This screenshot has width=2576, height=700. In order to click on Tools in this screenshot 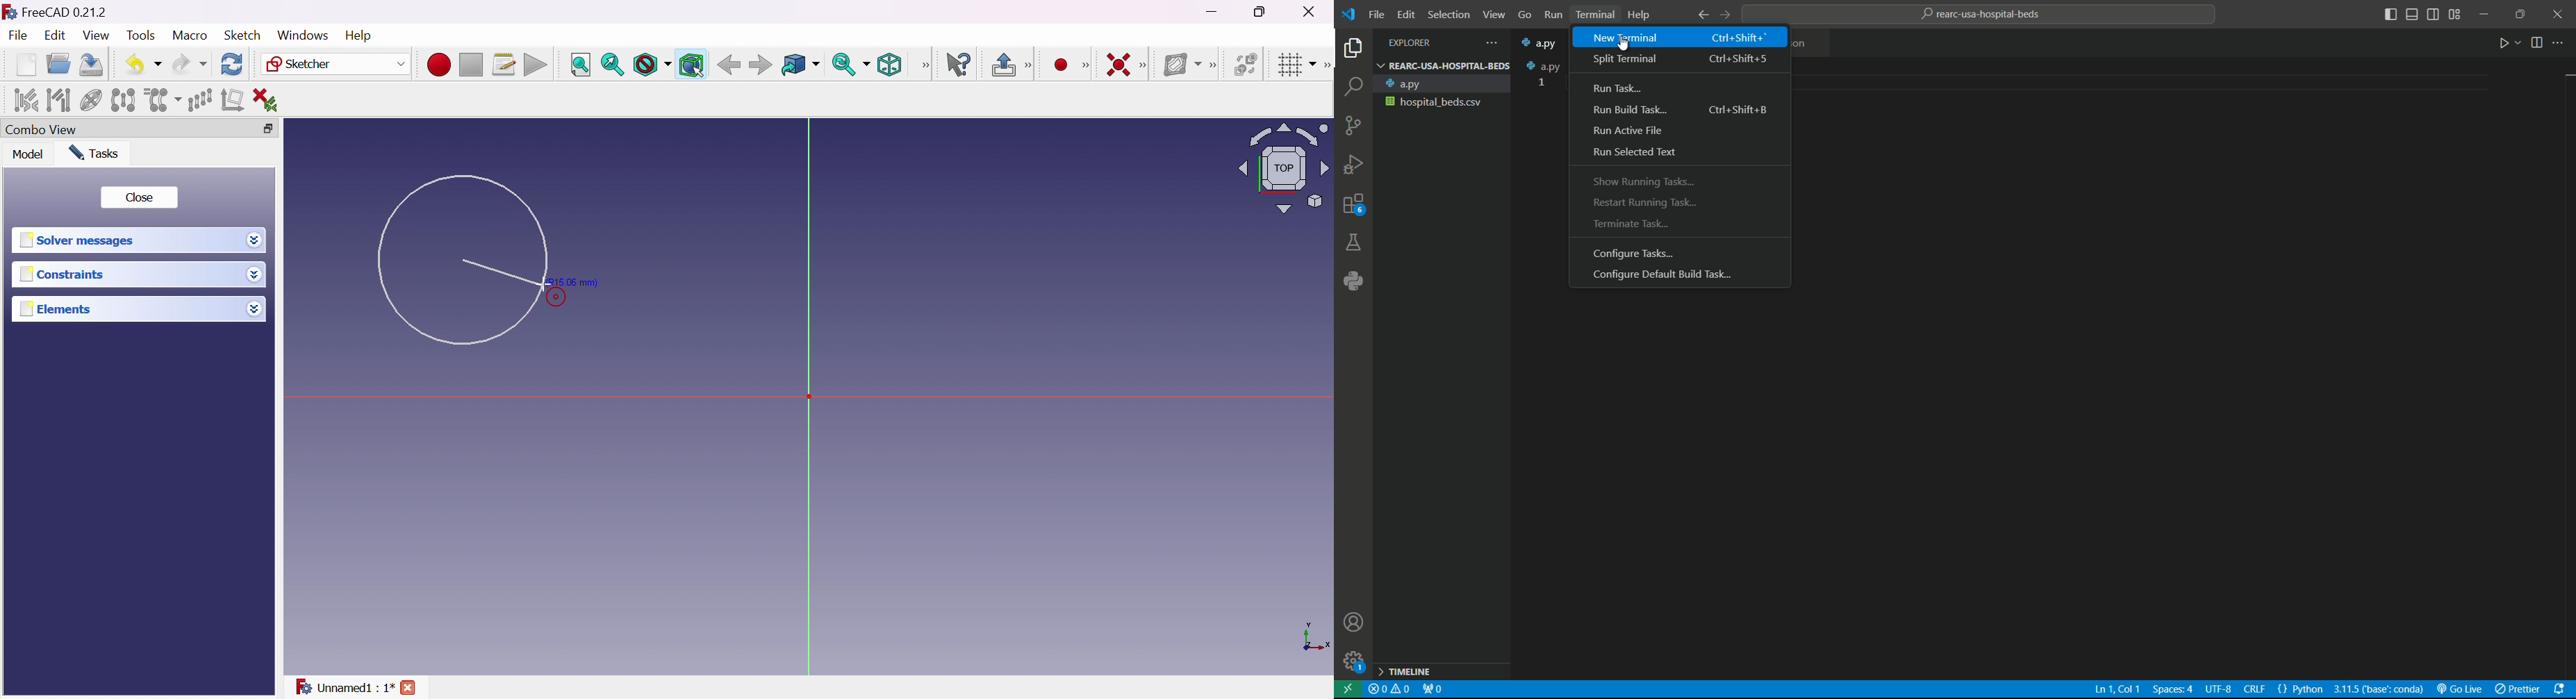, I will do `click(142, 35)`.